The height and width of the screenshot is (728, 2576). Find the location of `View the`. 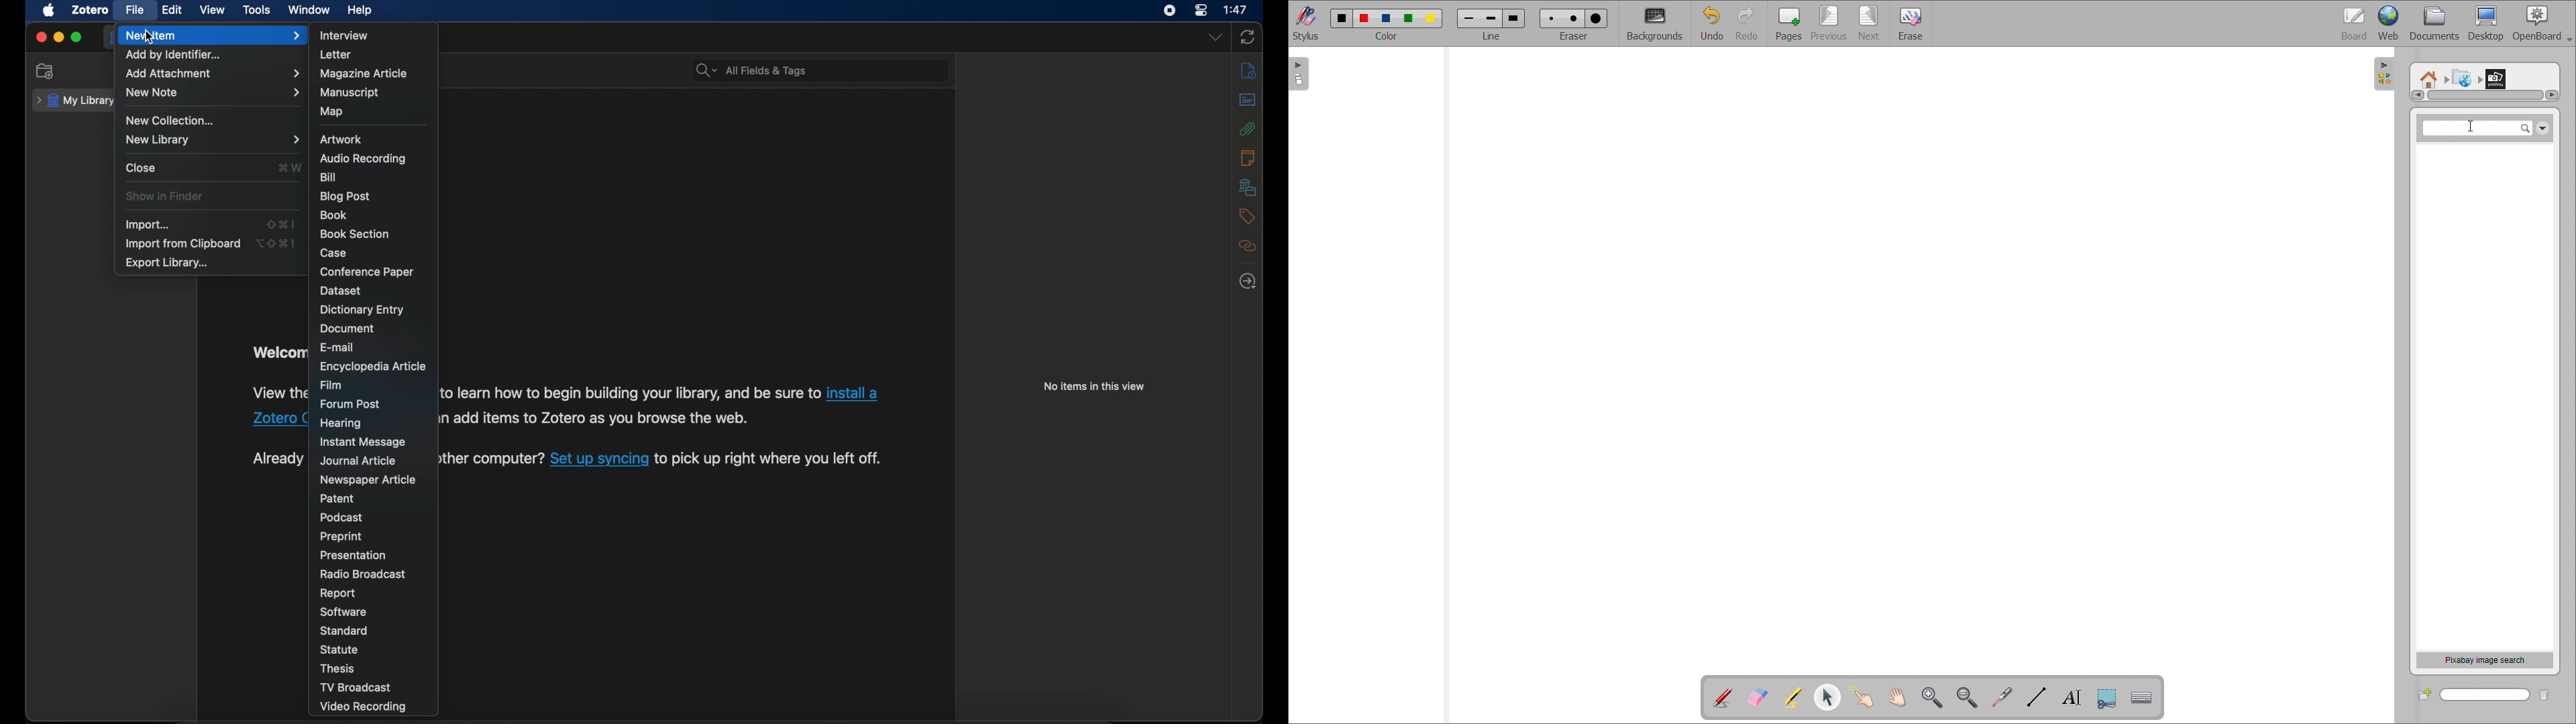

View the is located at coordinates (281, 392).